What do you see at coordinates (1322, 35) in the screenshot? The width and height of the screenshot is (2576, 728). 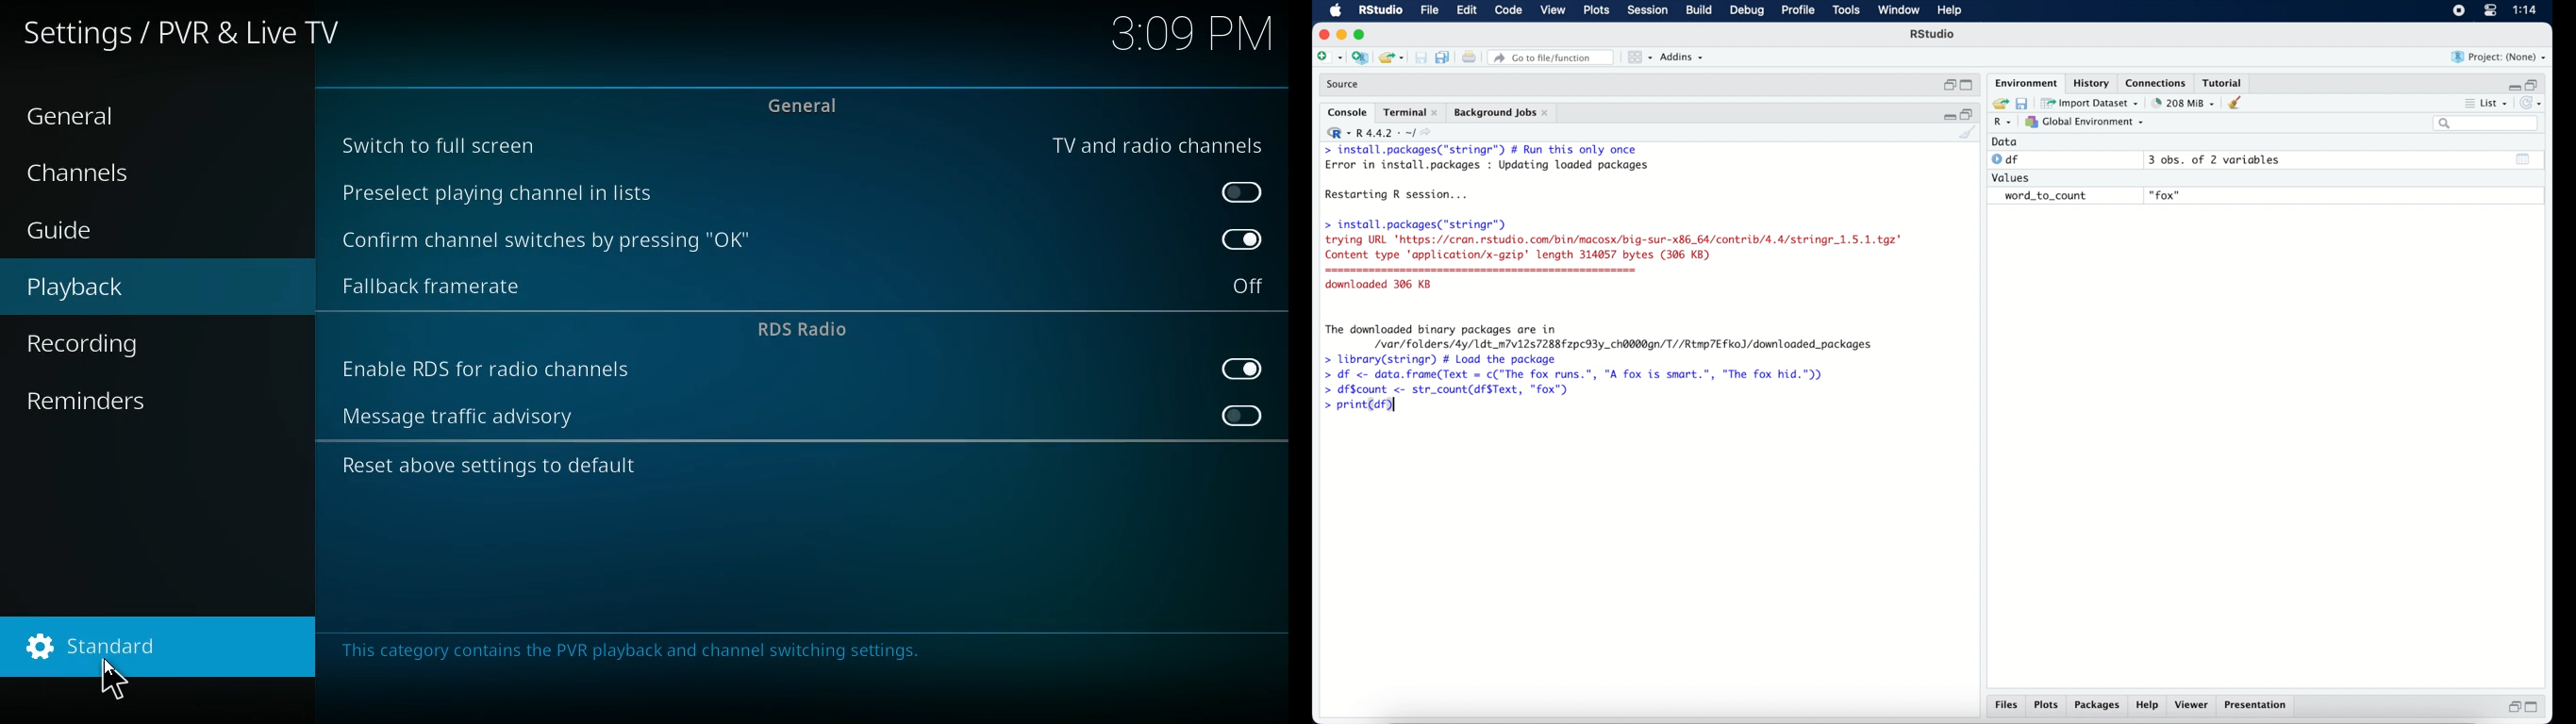 I see `close` at bounding box center [1322, 35].